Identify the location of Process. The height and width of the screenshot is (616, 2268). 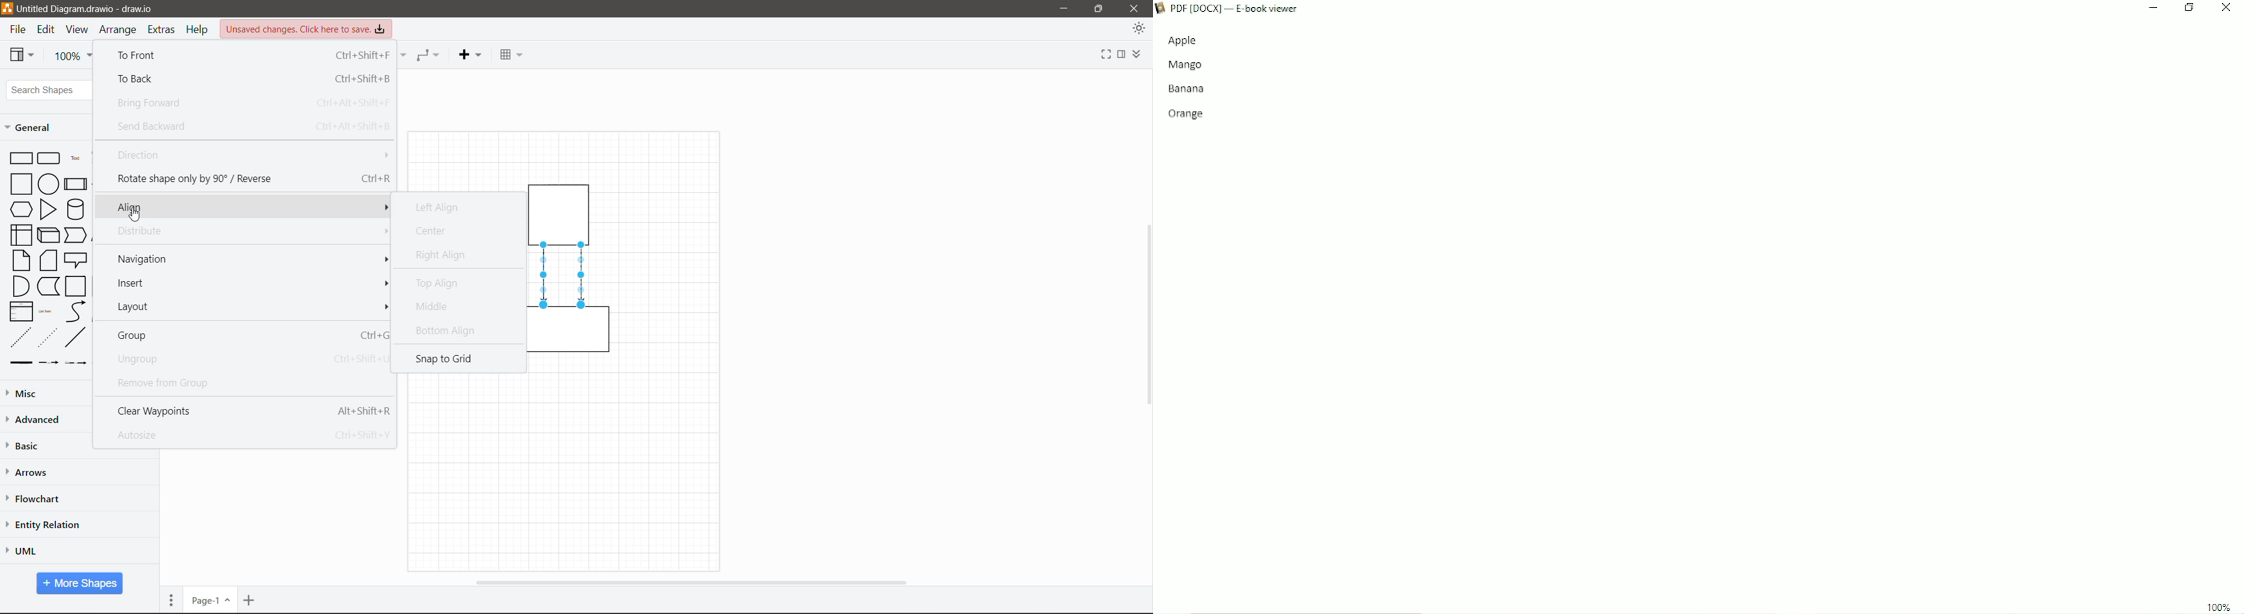
(75, 183).